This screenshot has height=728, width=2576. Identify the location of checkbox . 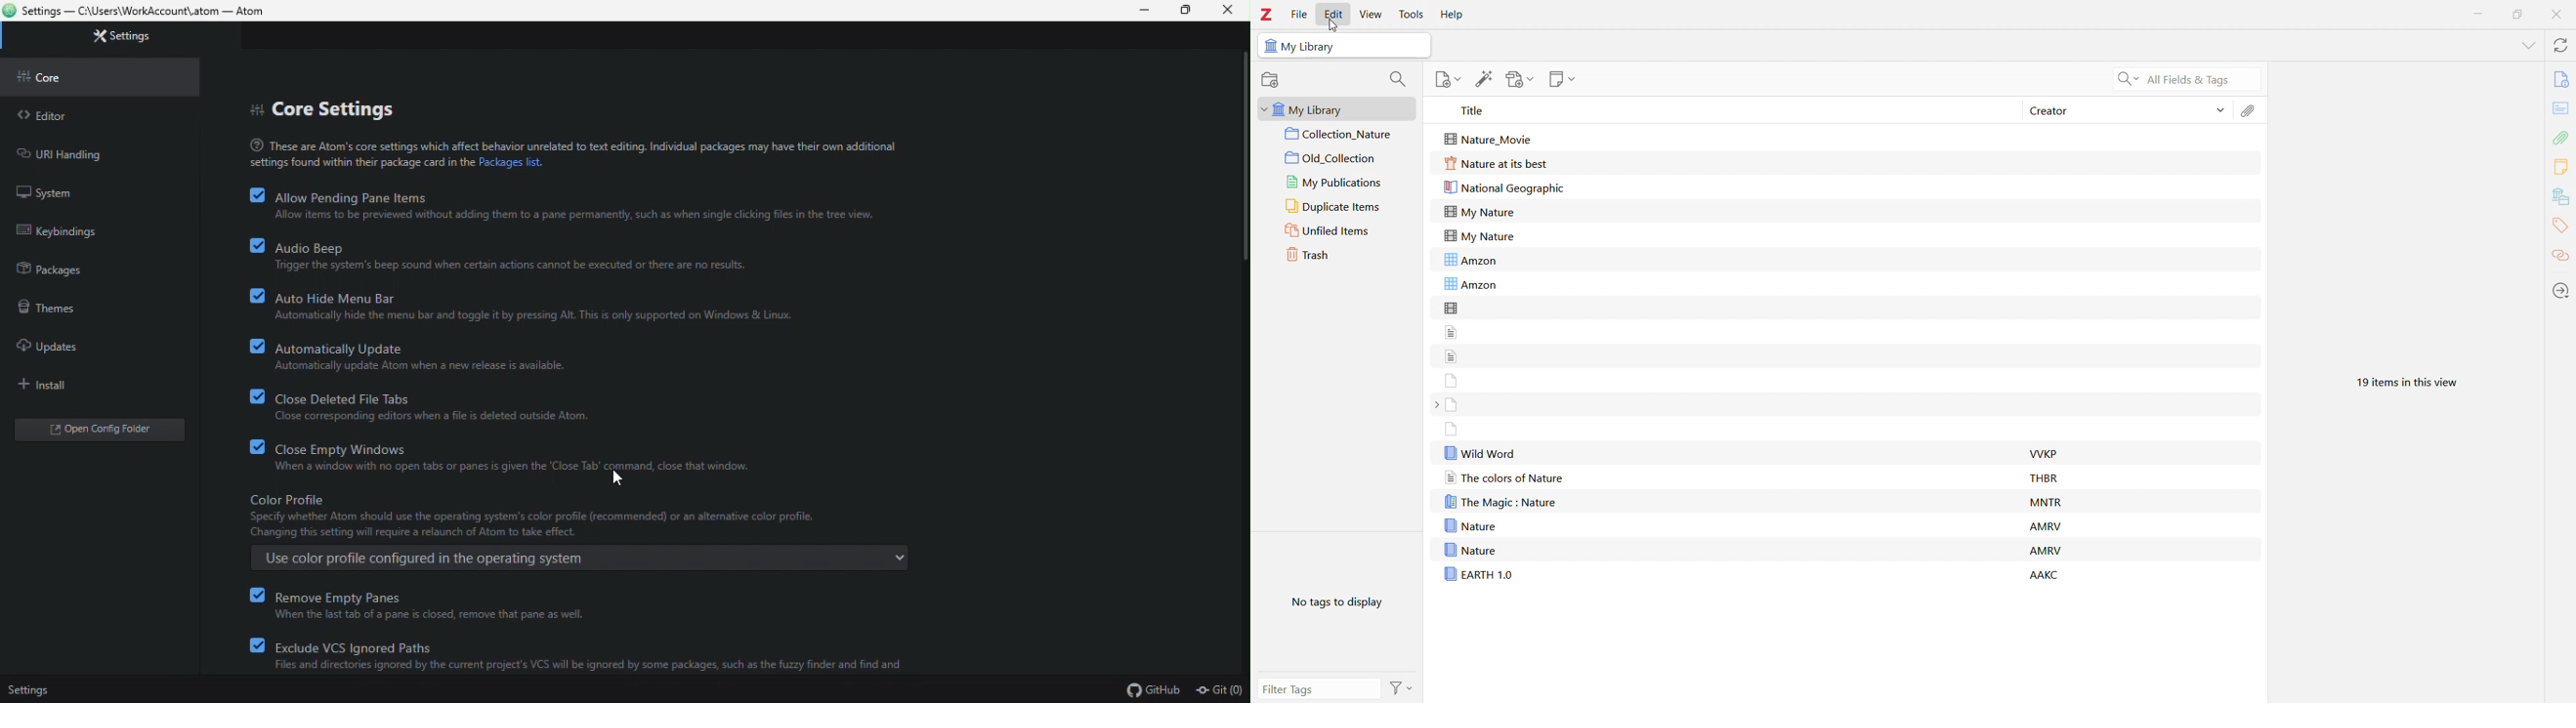
(256, 246).